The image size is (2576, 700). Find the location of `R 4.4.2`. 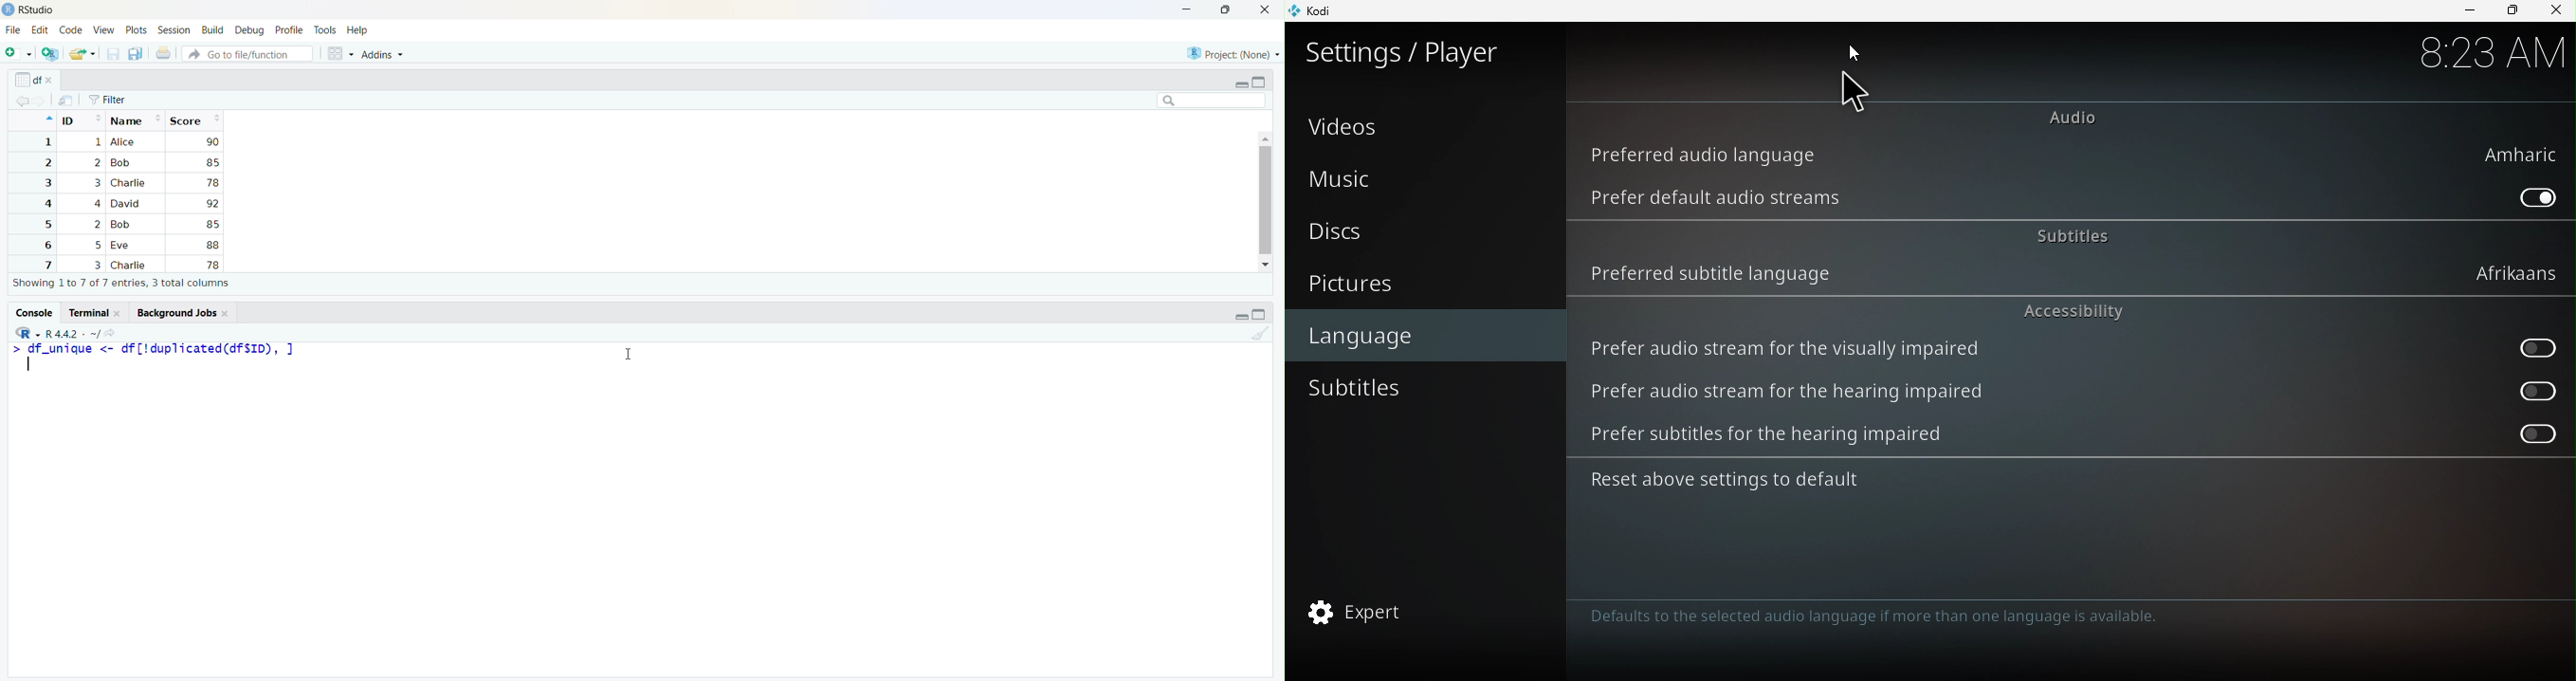

R 4.4.2 is located at coordinates (62, 334).